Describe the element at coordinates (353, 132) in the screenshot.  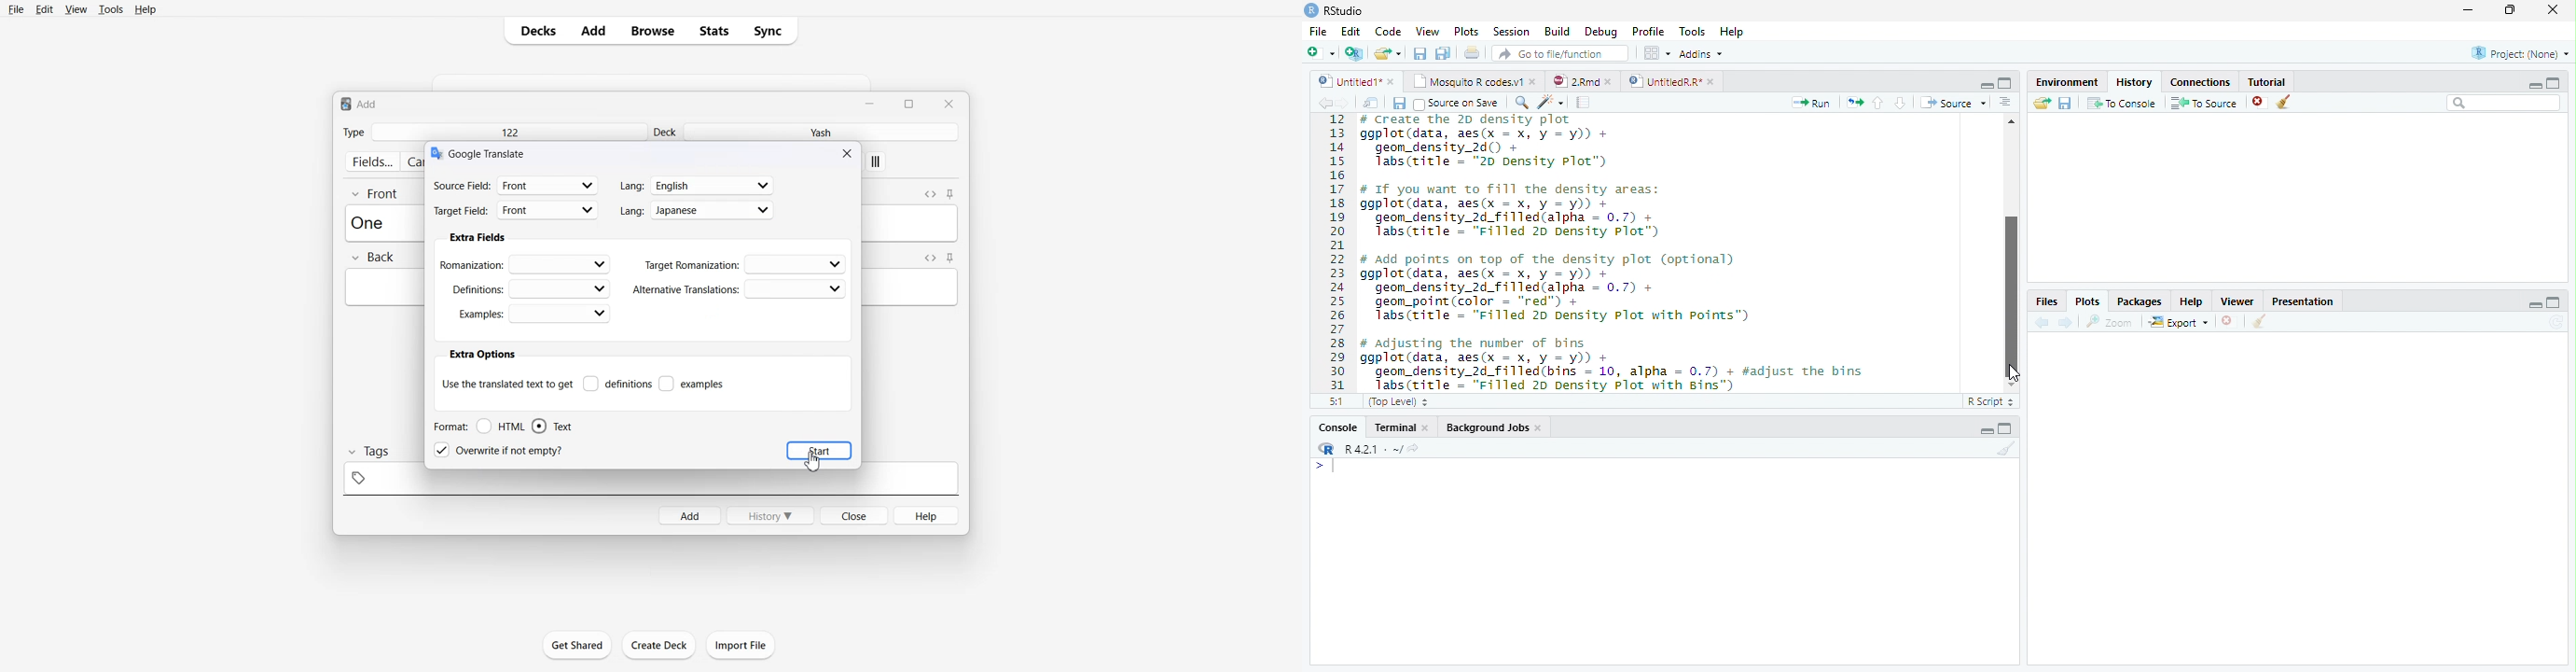
I see `Type` at that location.